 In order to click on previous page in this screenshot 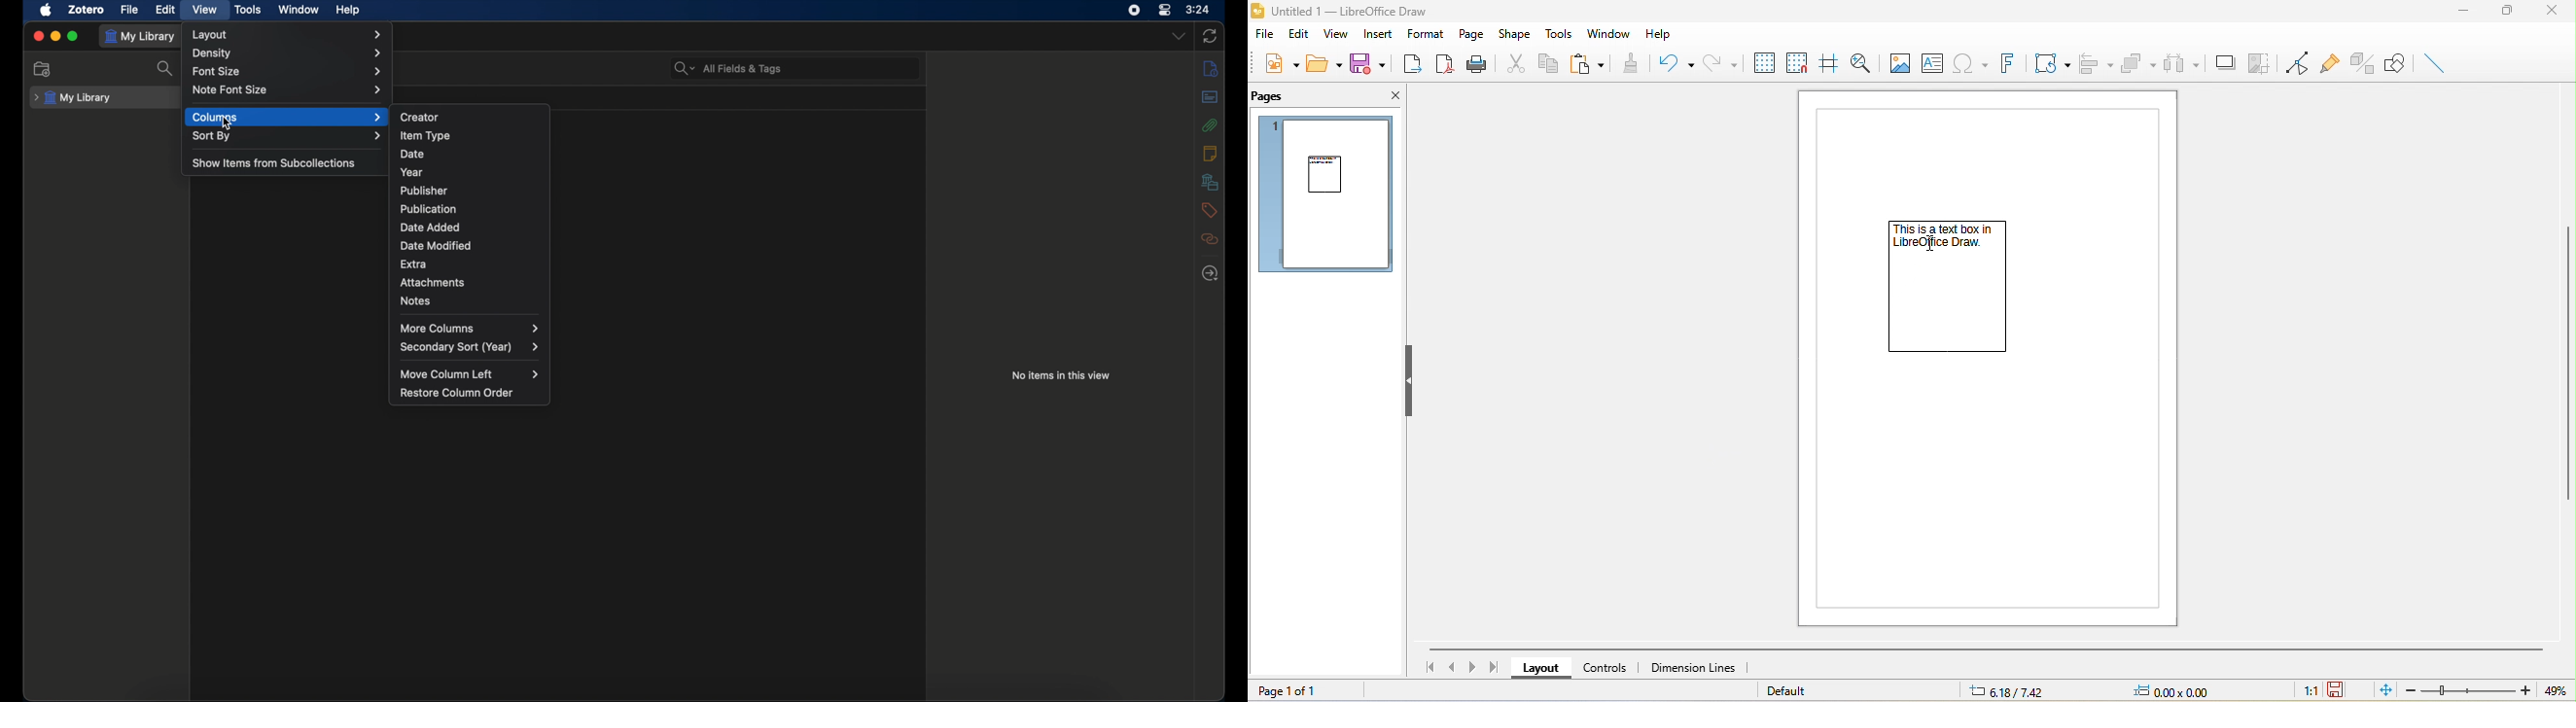, I will do `click(1451, 666)`.